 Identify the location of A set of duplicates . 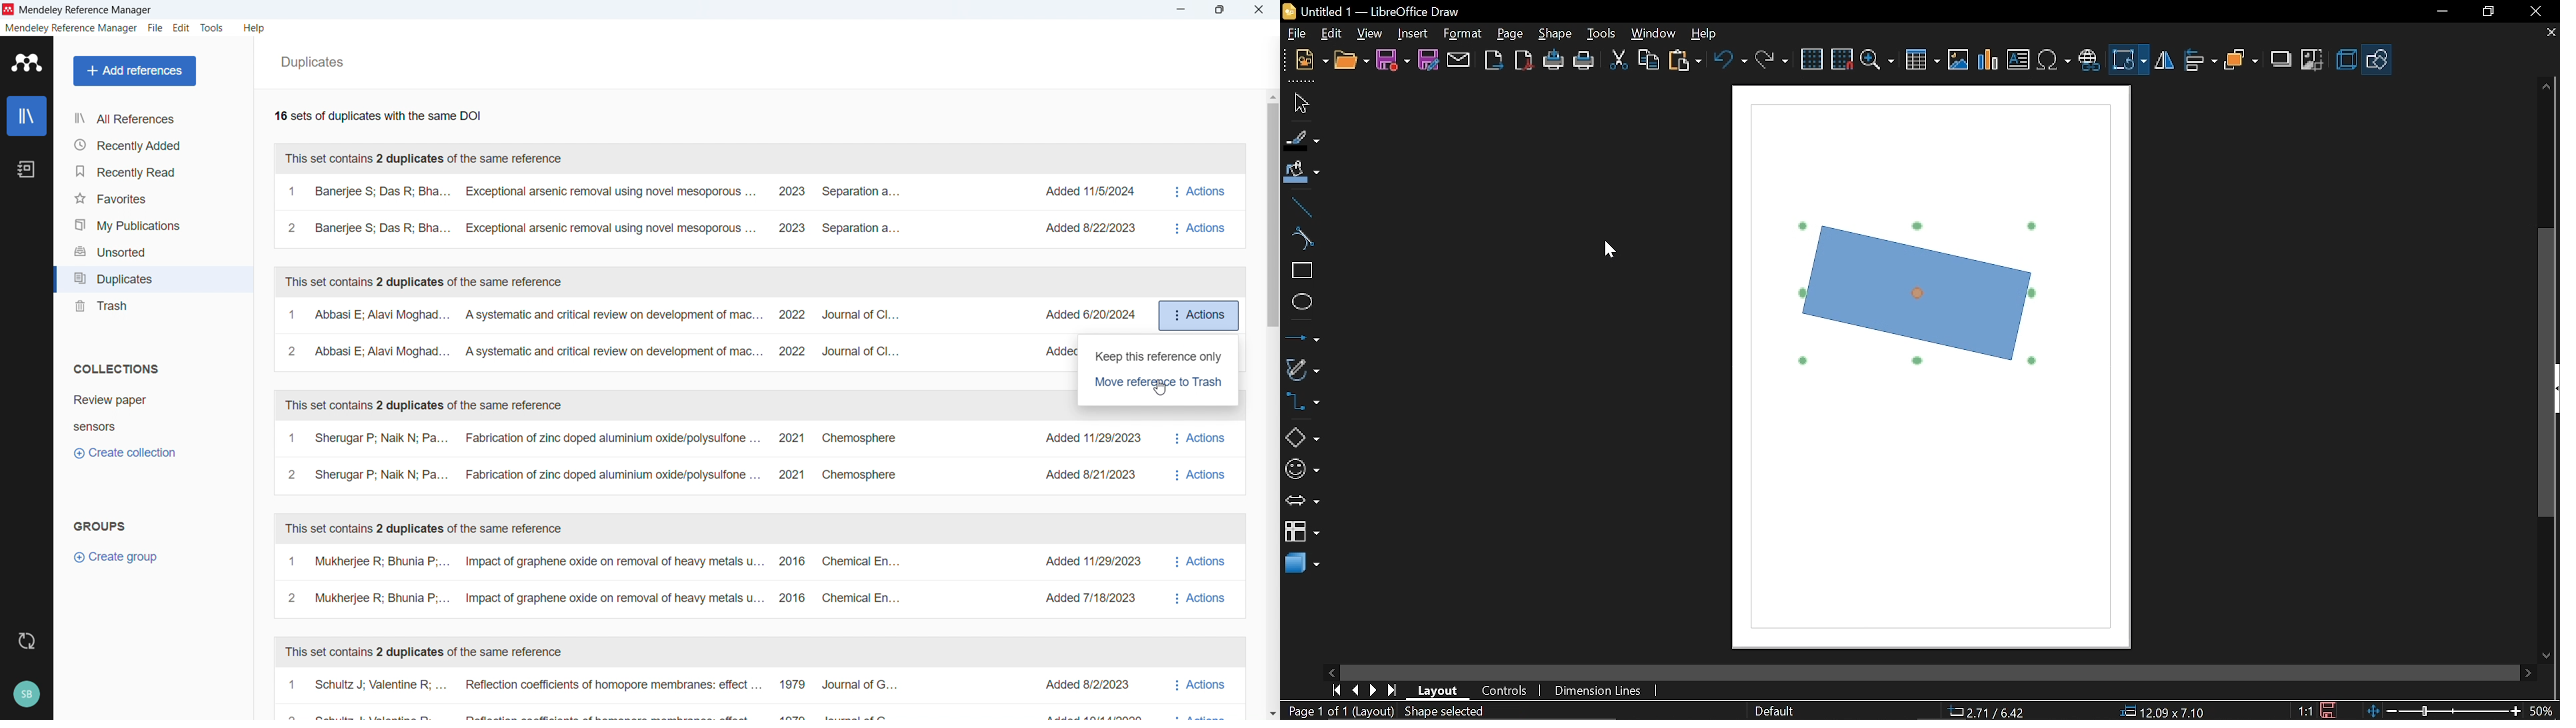
(717, 212).